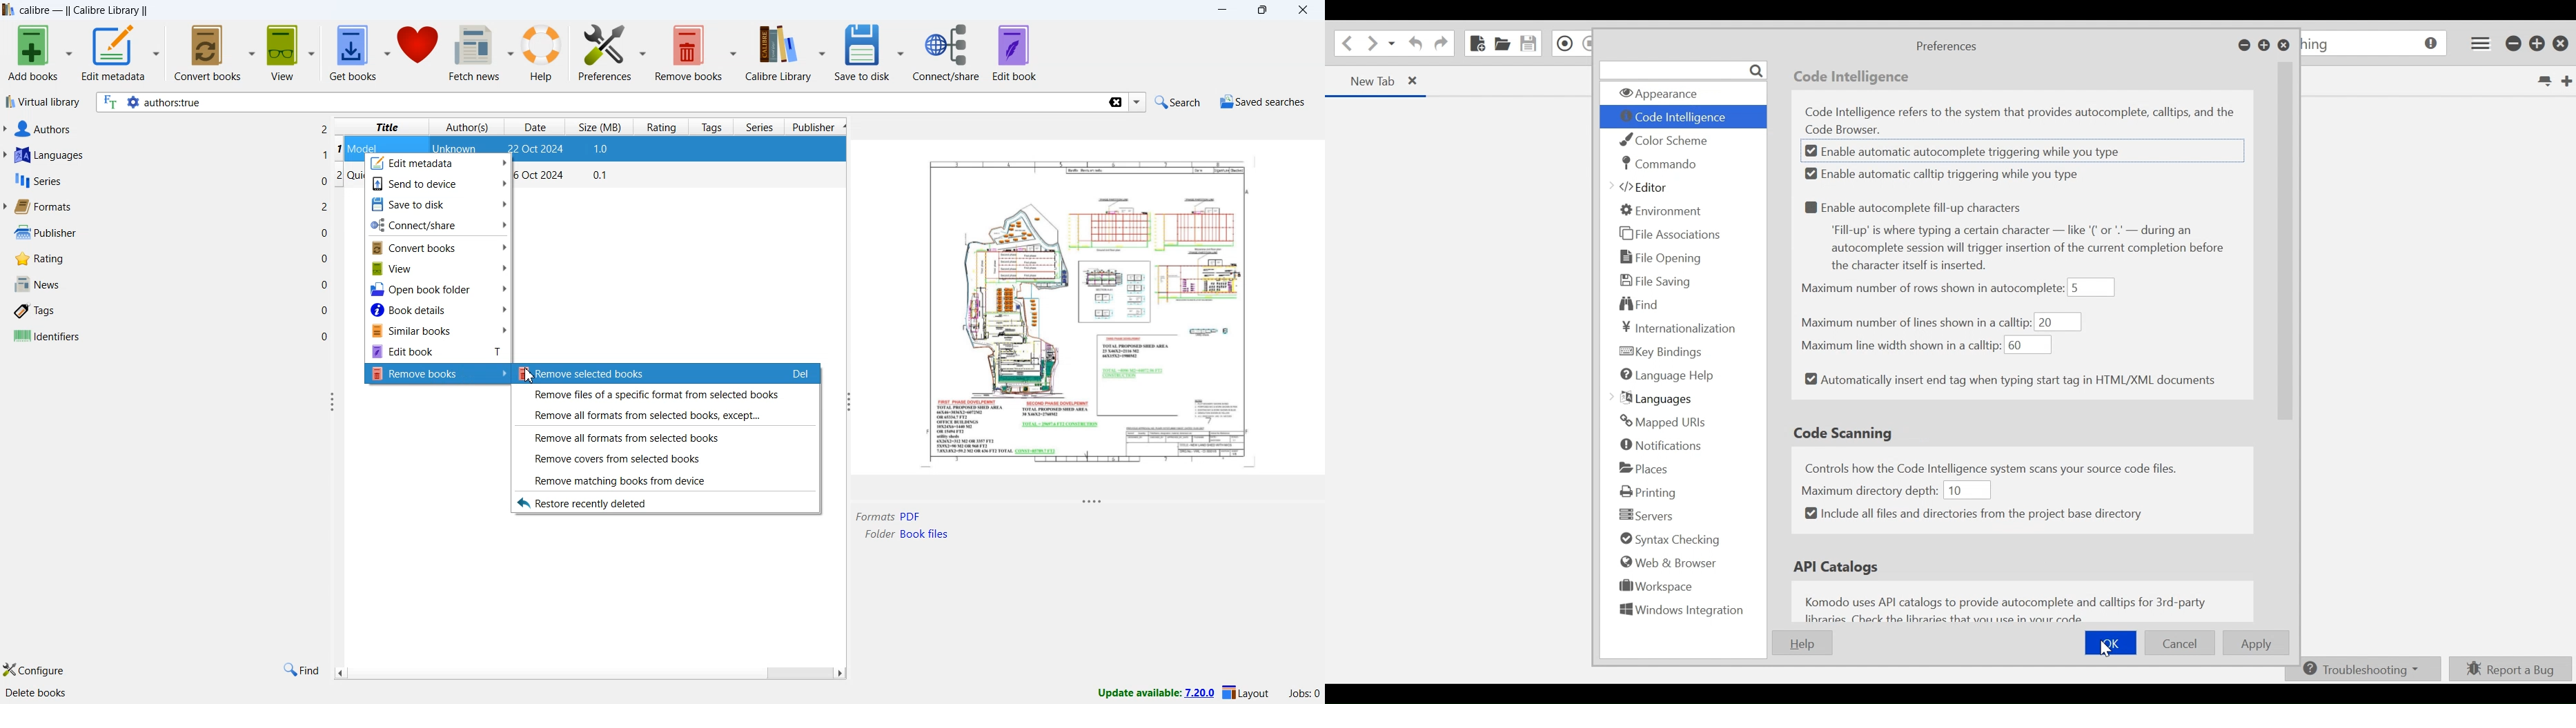 This screenshot has height=728, width=2576. What do you see at coordinates (2265, 46) in the screenshot?
I see `Restore` at bounding box center [2265, 46].